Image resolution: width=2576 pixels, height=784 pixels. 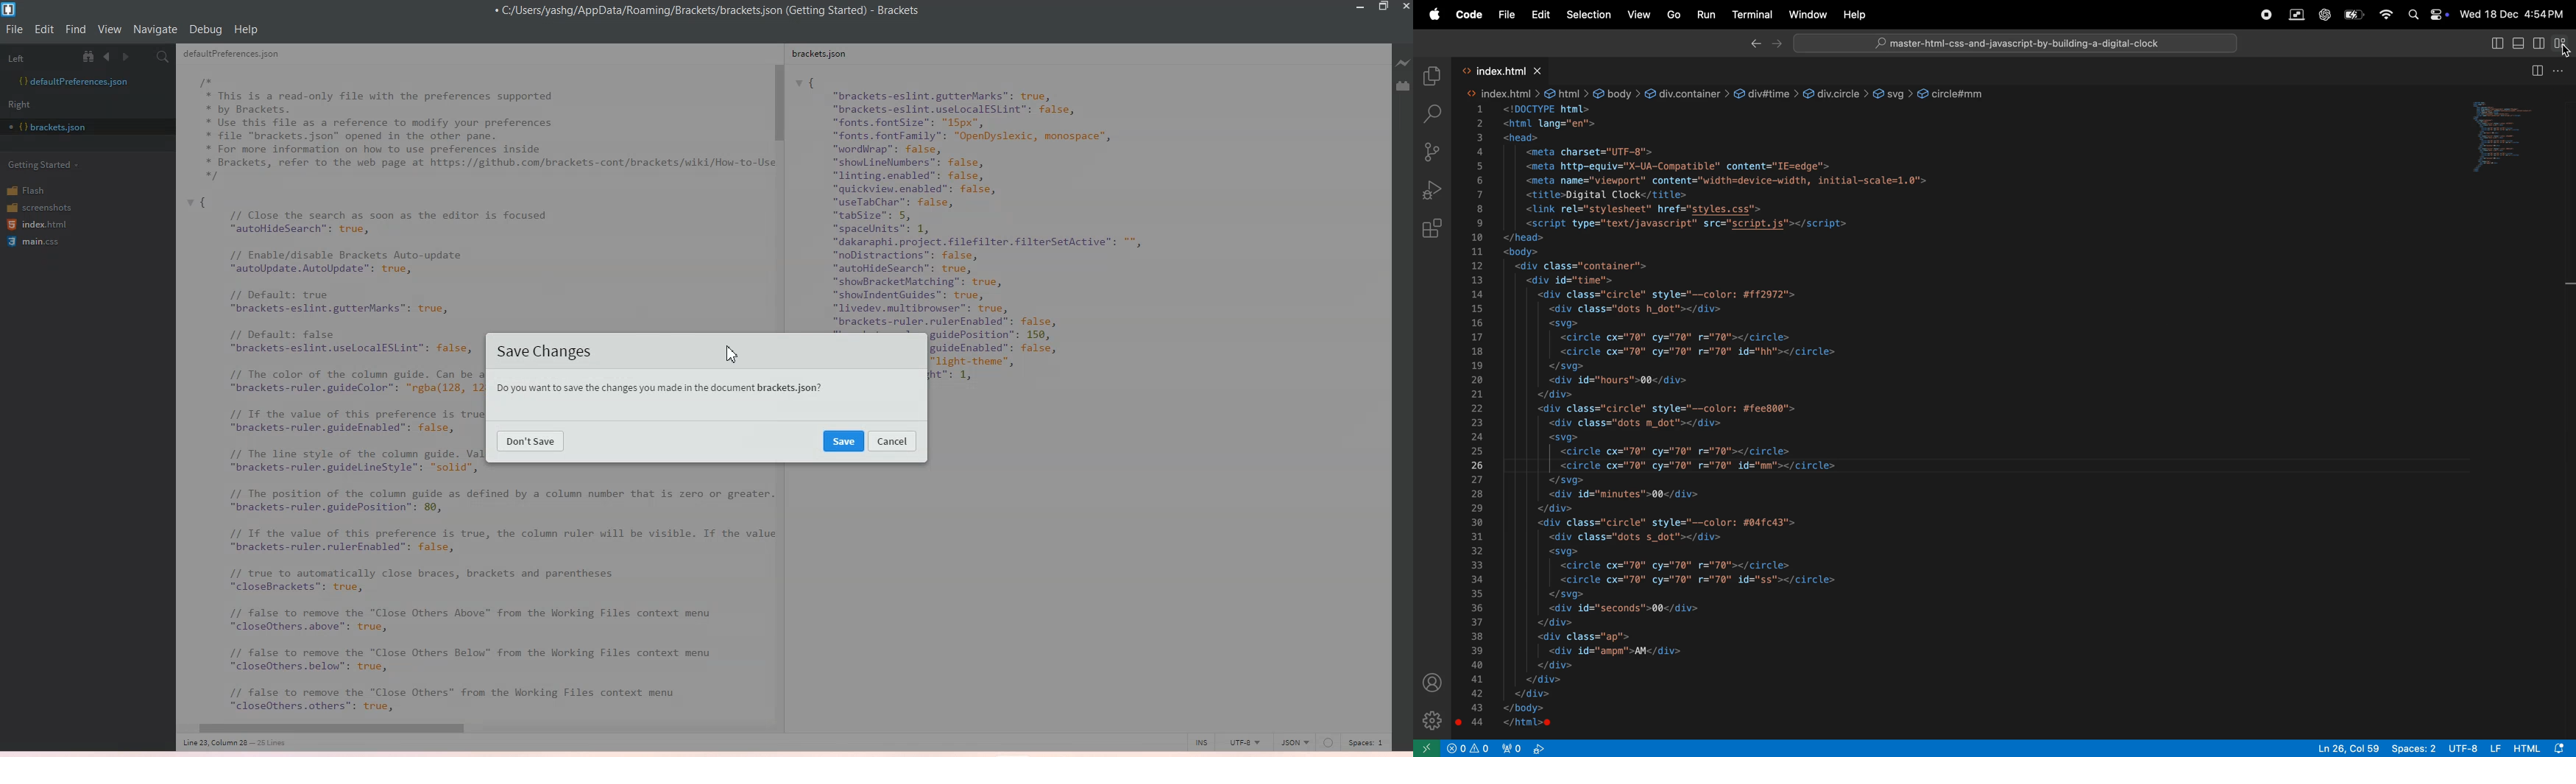 I want to click on No linter available, so click(x=1328, y=743).